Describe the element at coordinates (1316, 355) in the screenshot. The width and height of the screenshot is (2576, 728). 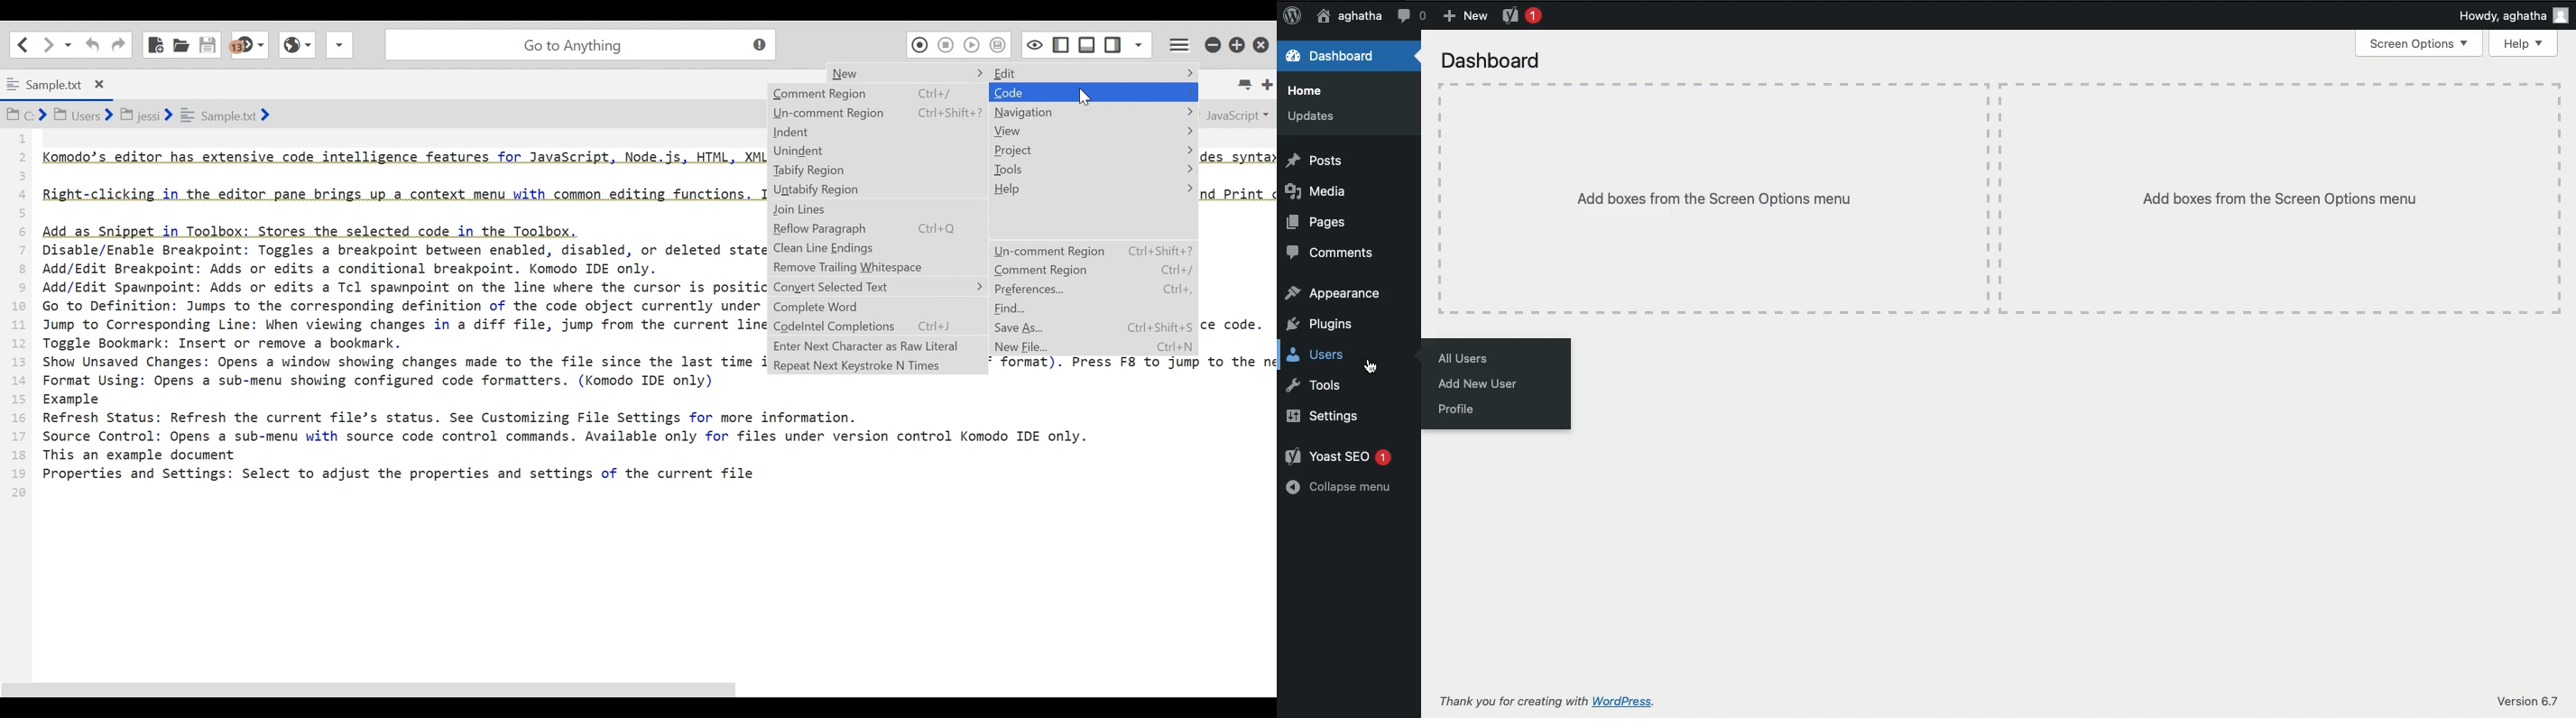
I see `Users` at that location.